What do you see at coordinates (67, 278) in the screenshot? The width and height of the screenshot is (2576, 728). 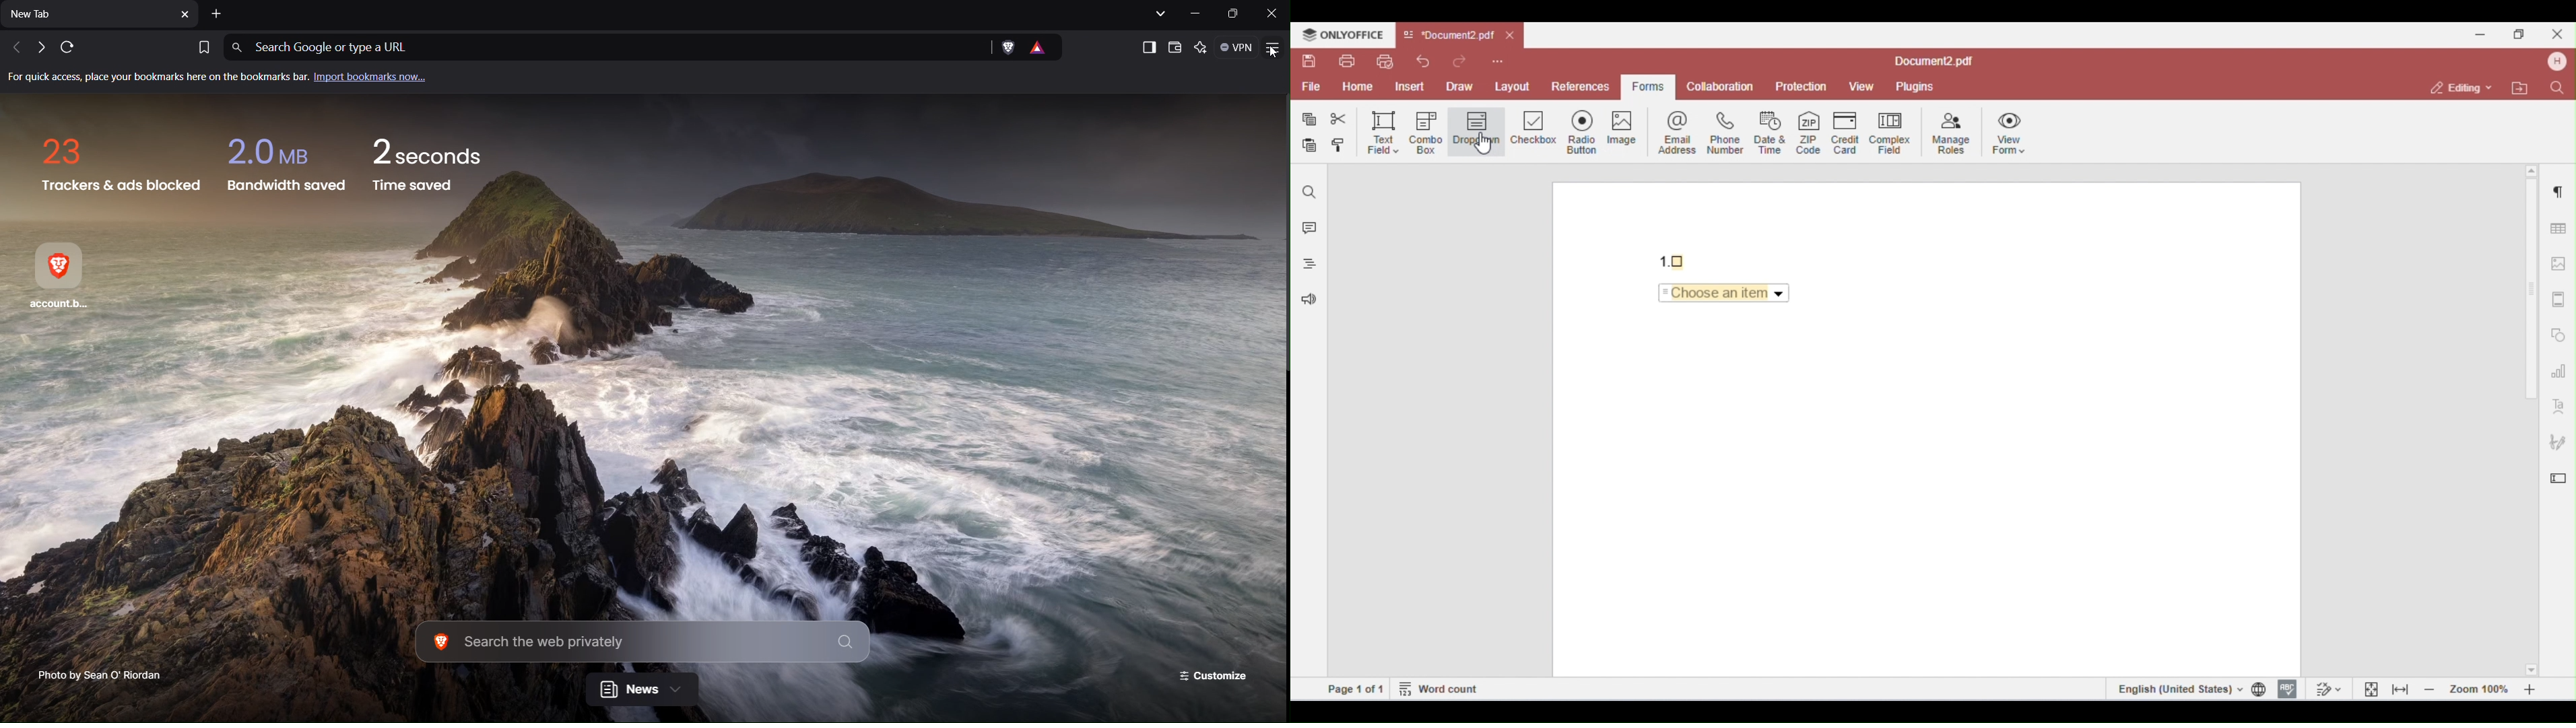 I see `account.brave...` at bounding box center [67, 278].